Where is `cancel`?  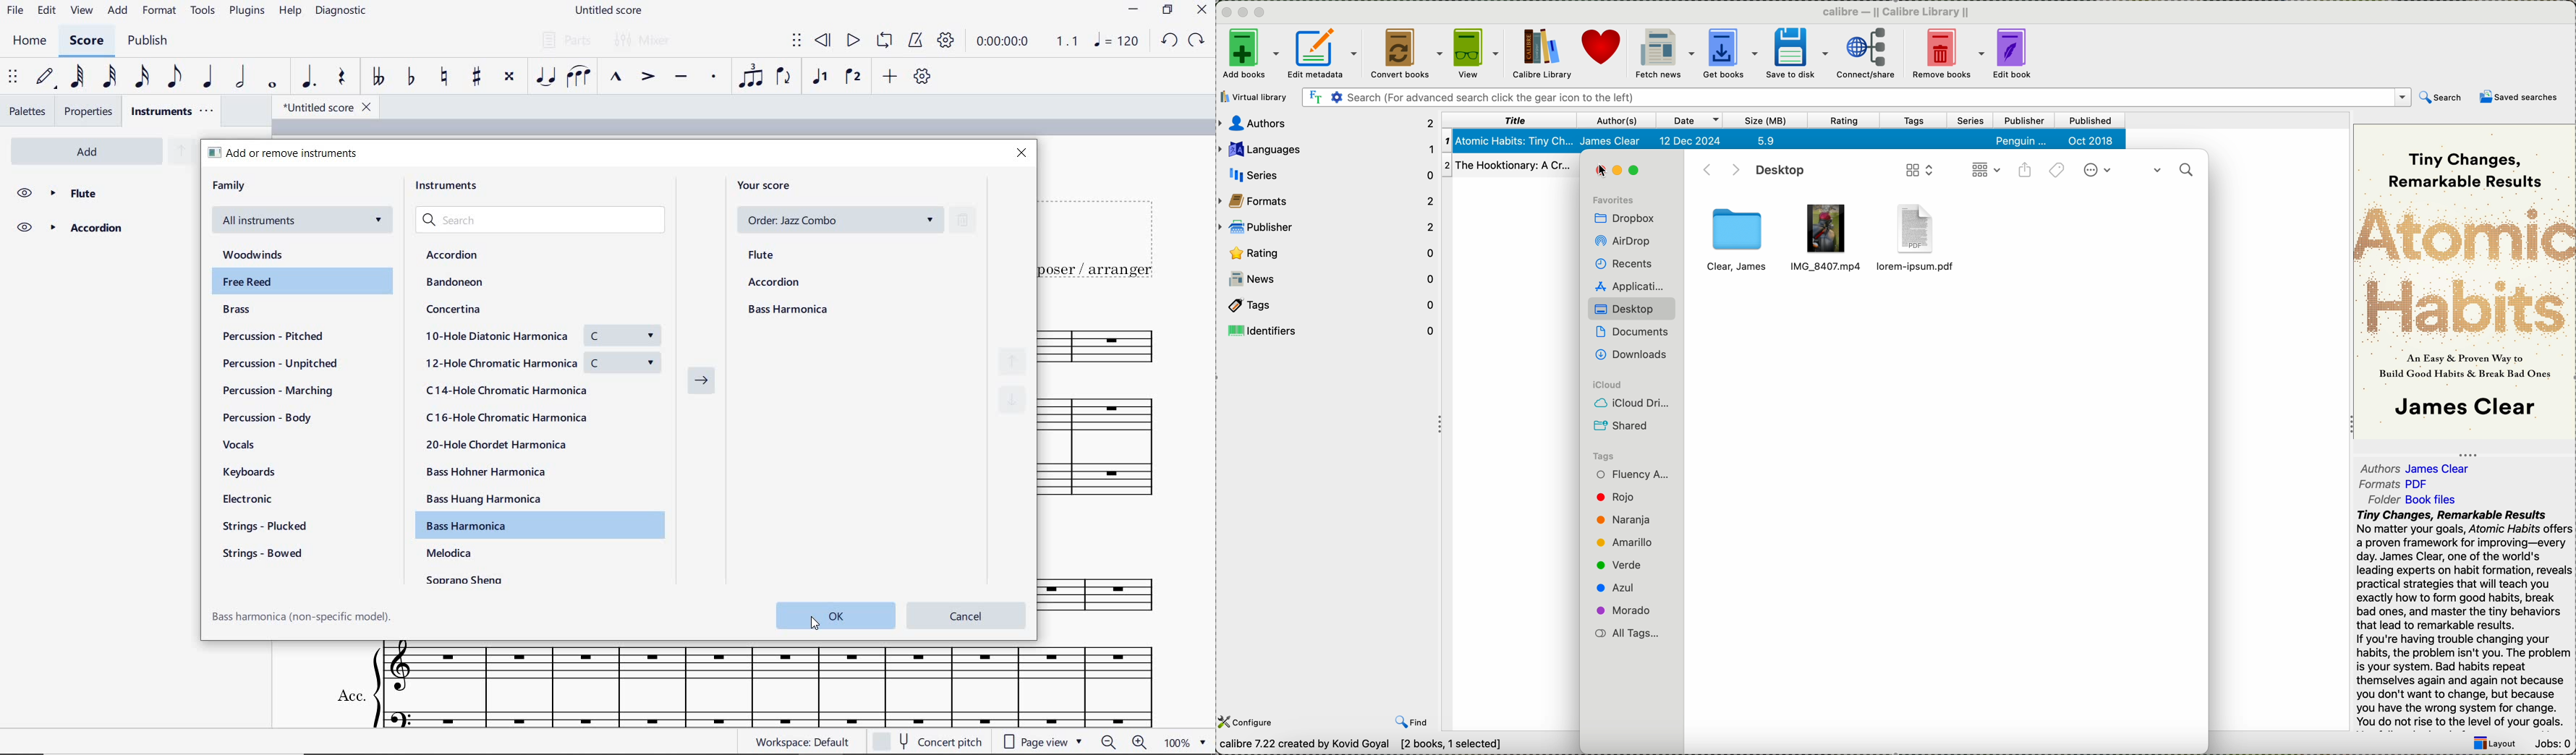
cancel is located at coordinates (966, 613).